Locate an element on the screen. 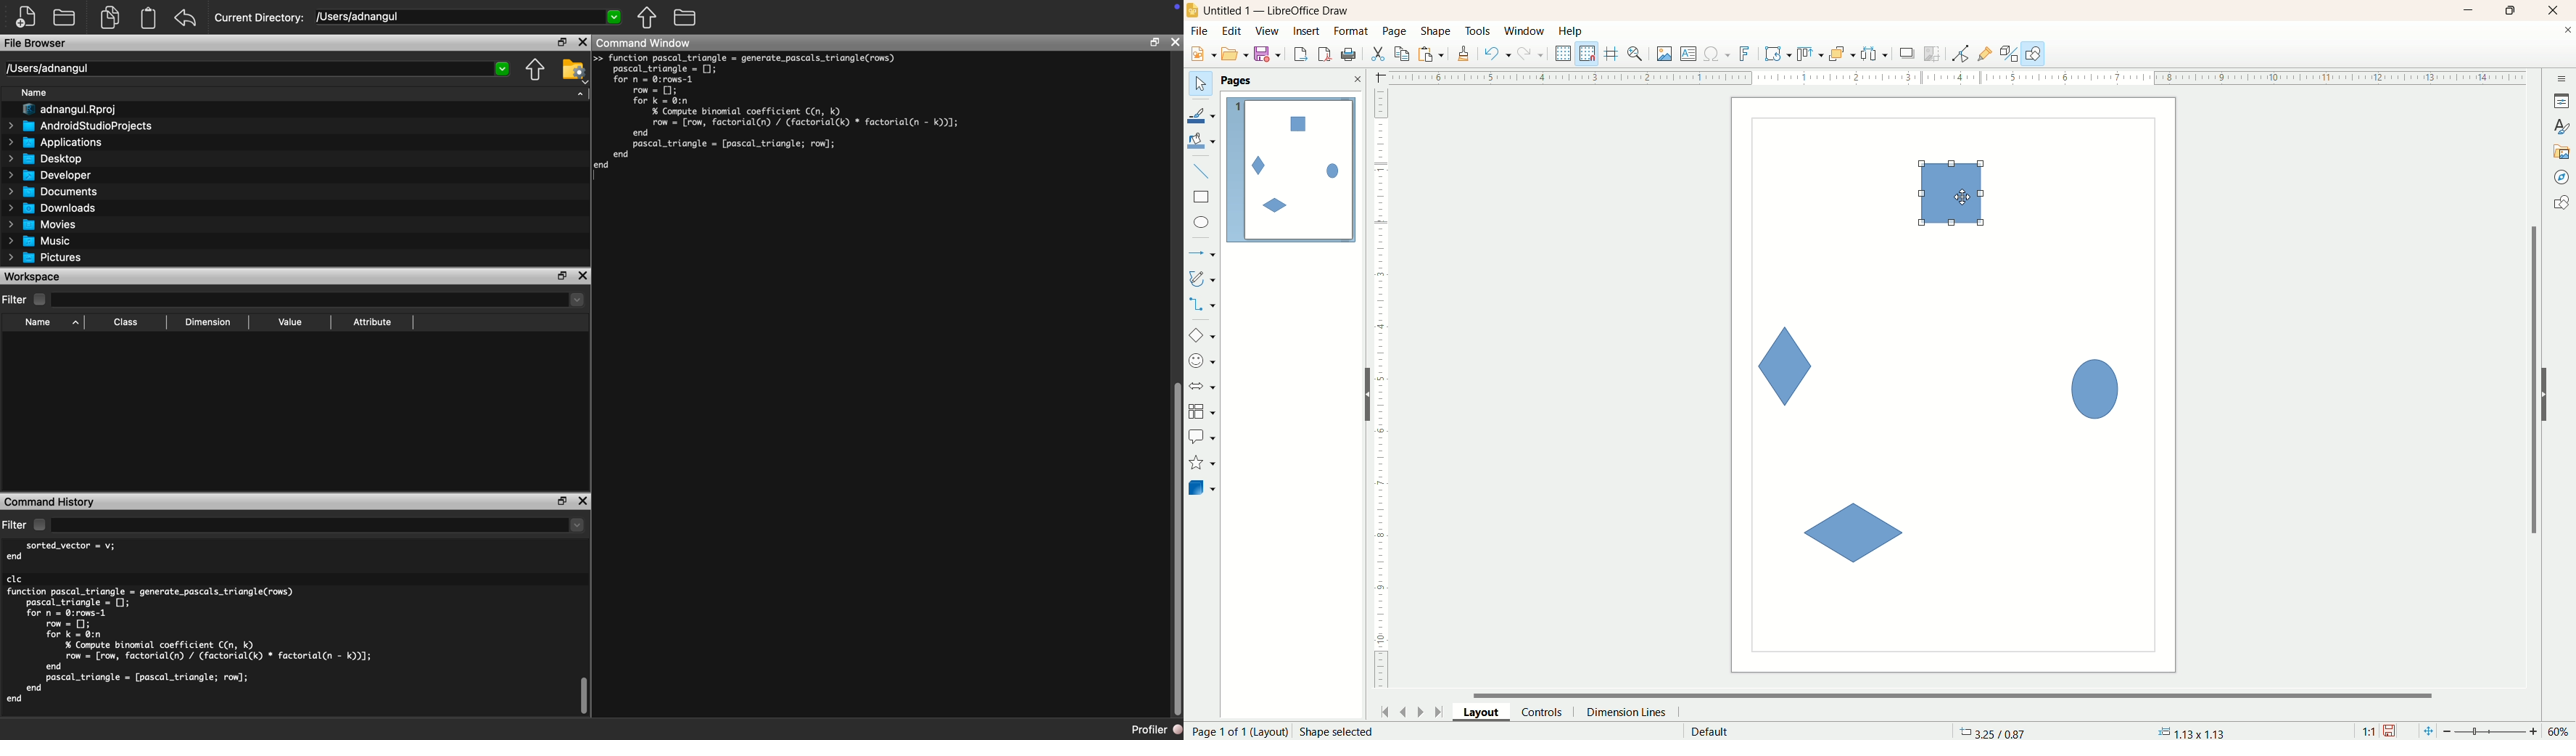  Parent Directory is located at coordinates (647, 18).